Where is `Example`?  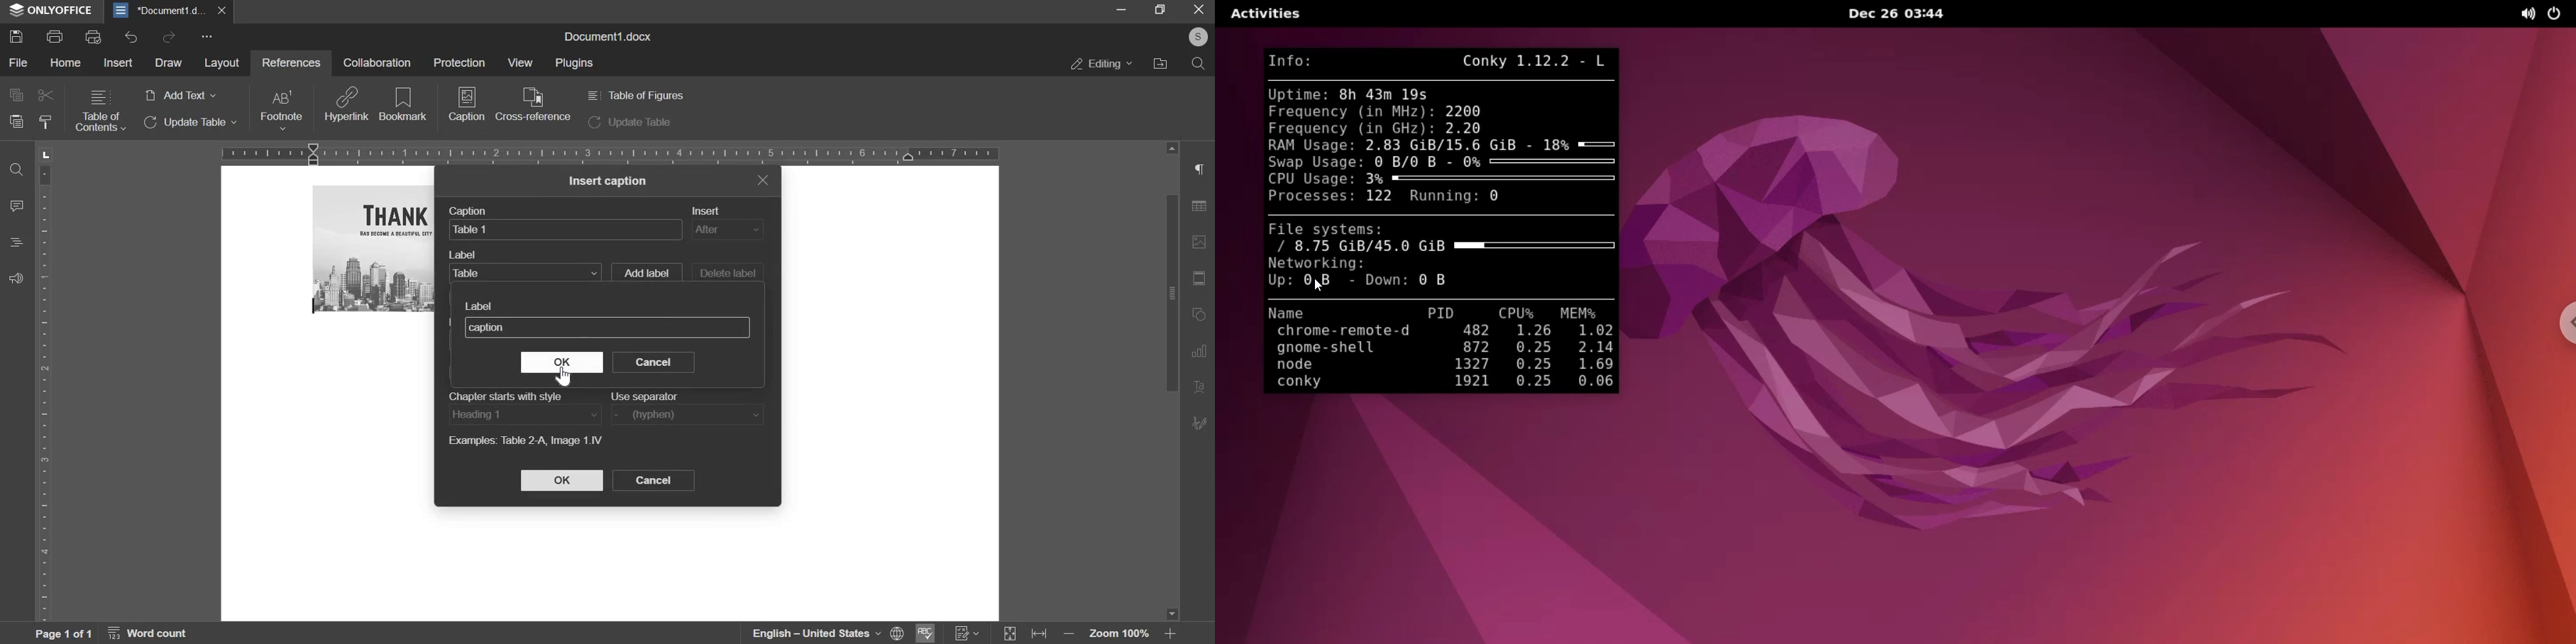 Example is located at coordinates (525, 439).